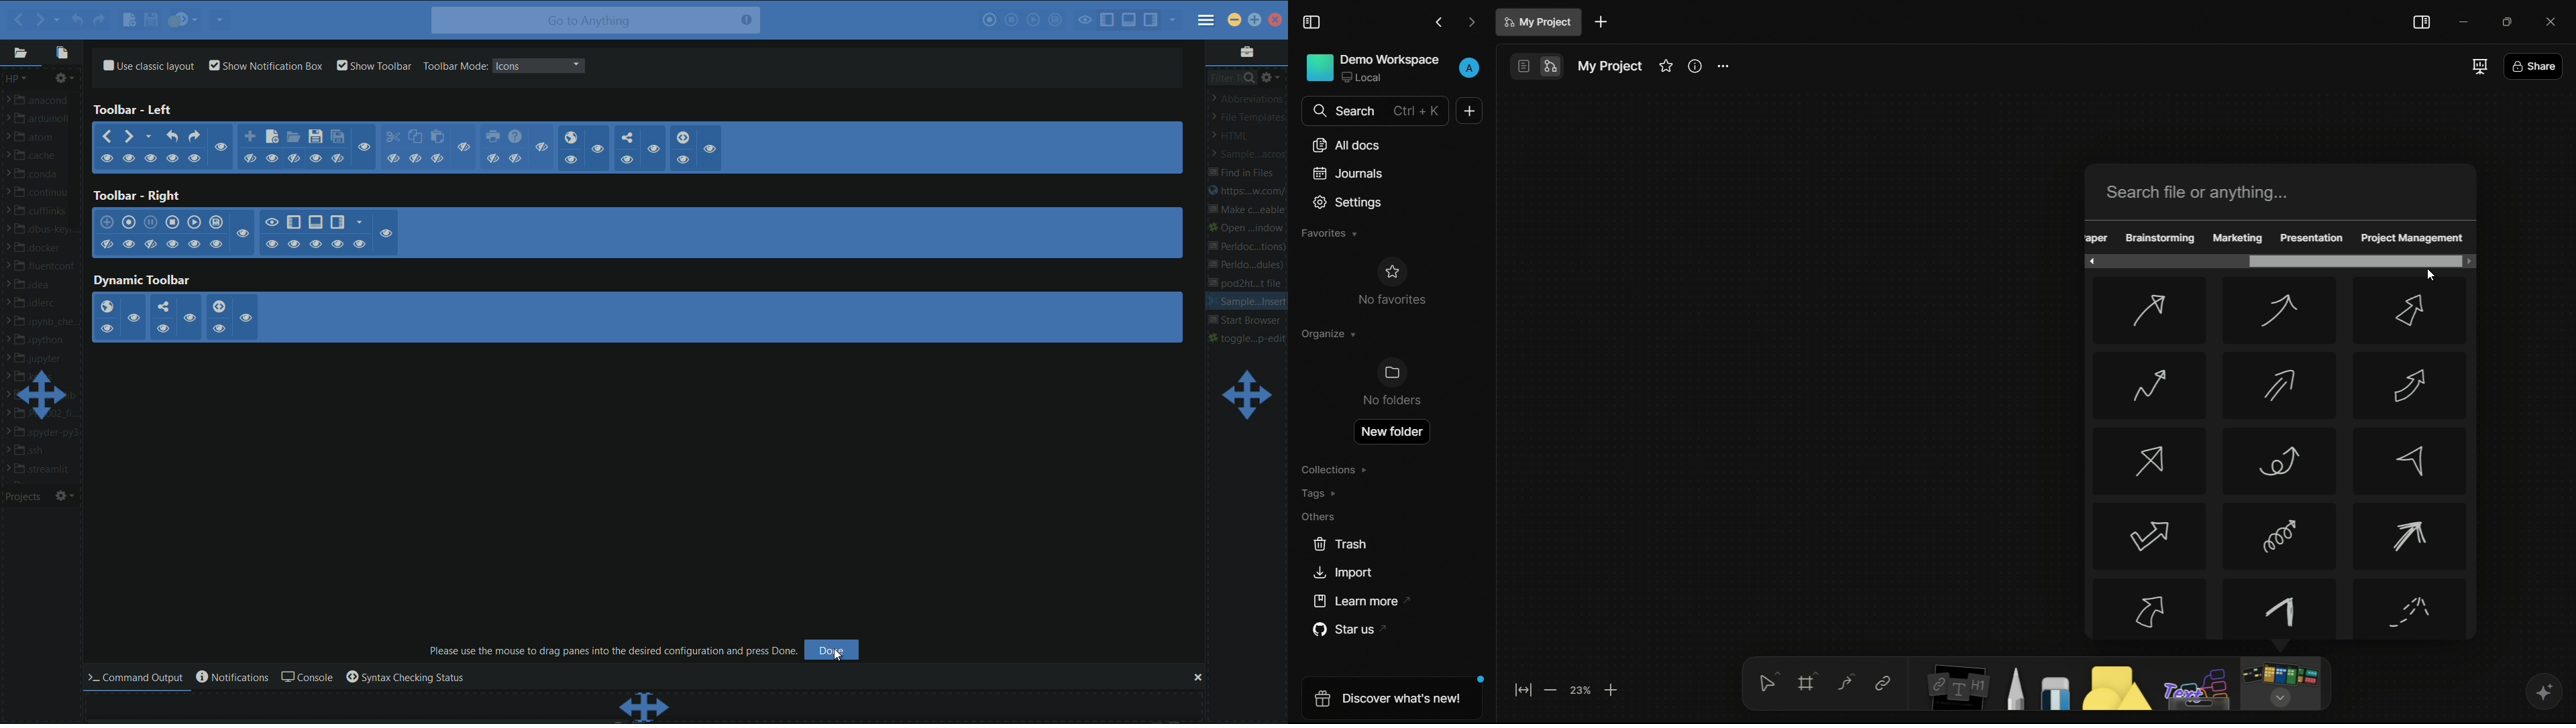 This screenshot has height=728, width=2576. What do you see at coordinates (516, 158) in the screenshot?
I see `show/hide` at bounding box center [516, 158].